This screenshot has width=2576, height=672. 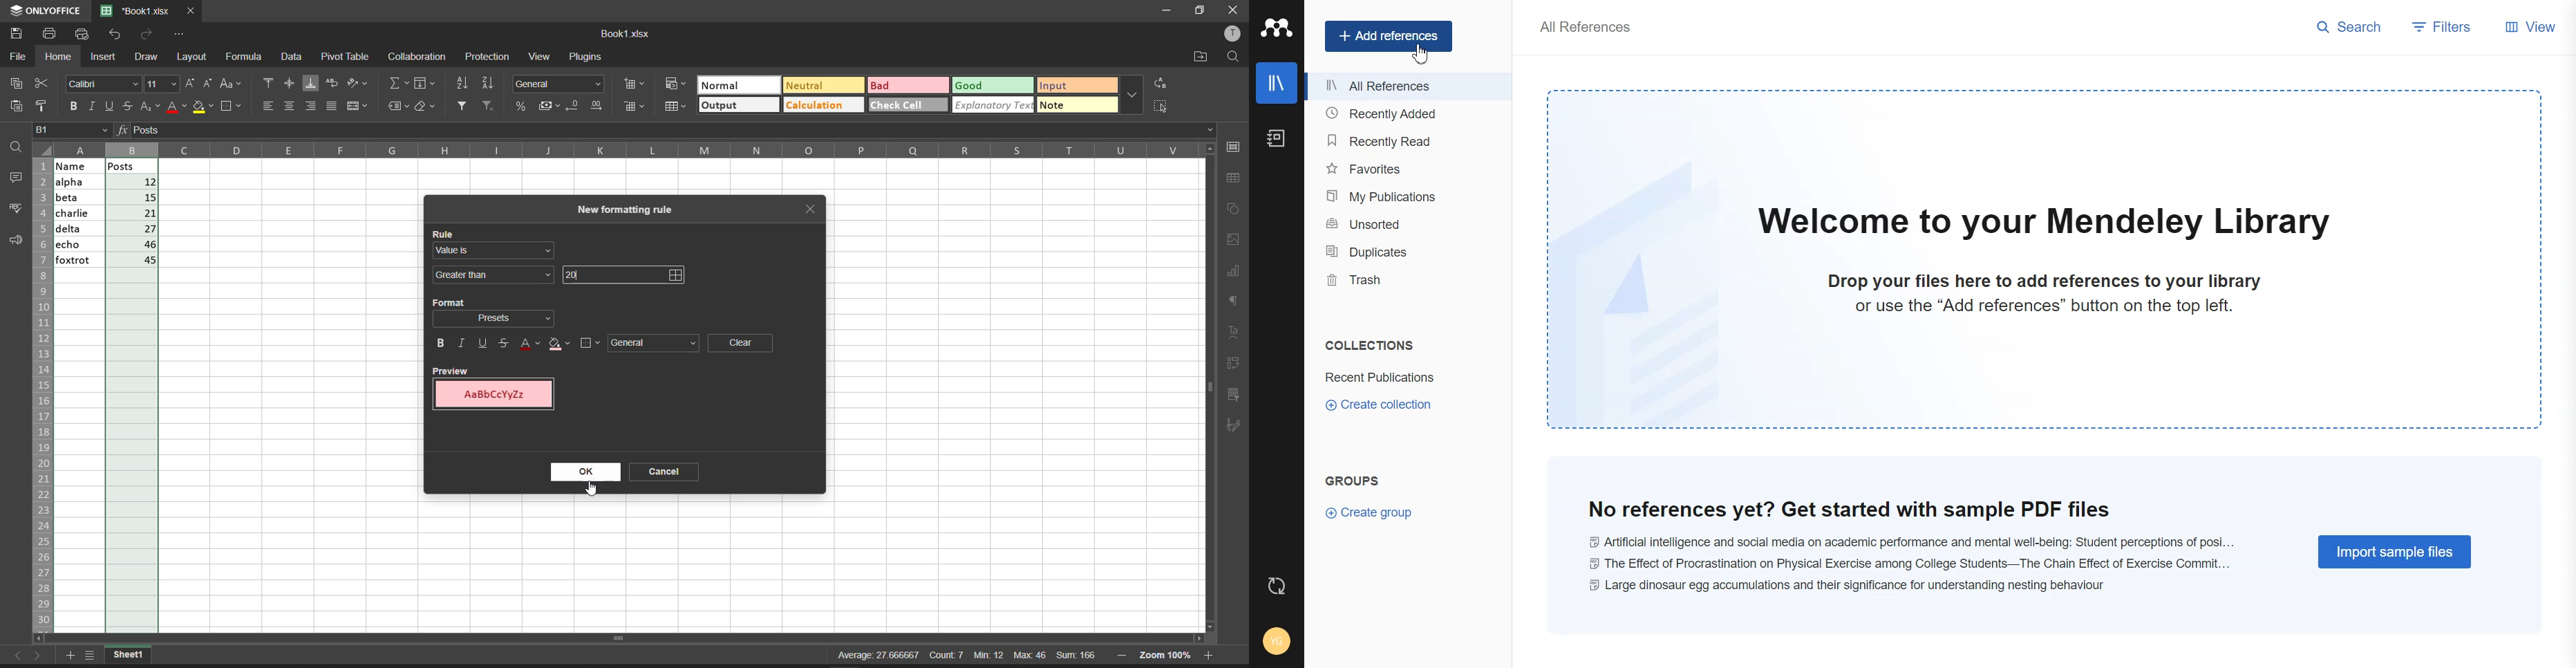 I want to click on align center, so click(x=286, y=83).